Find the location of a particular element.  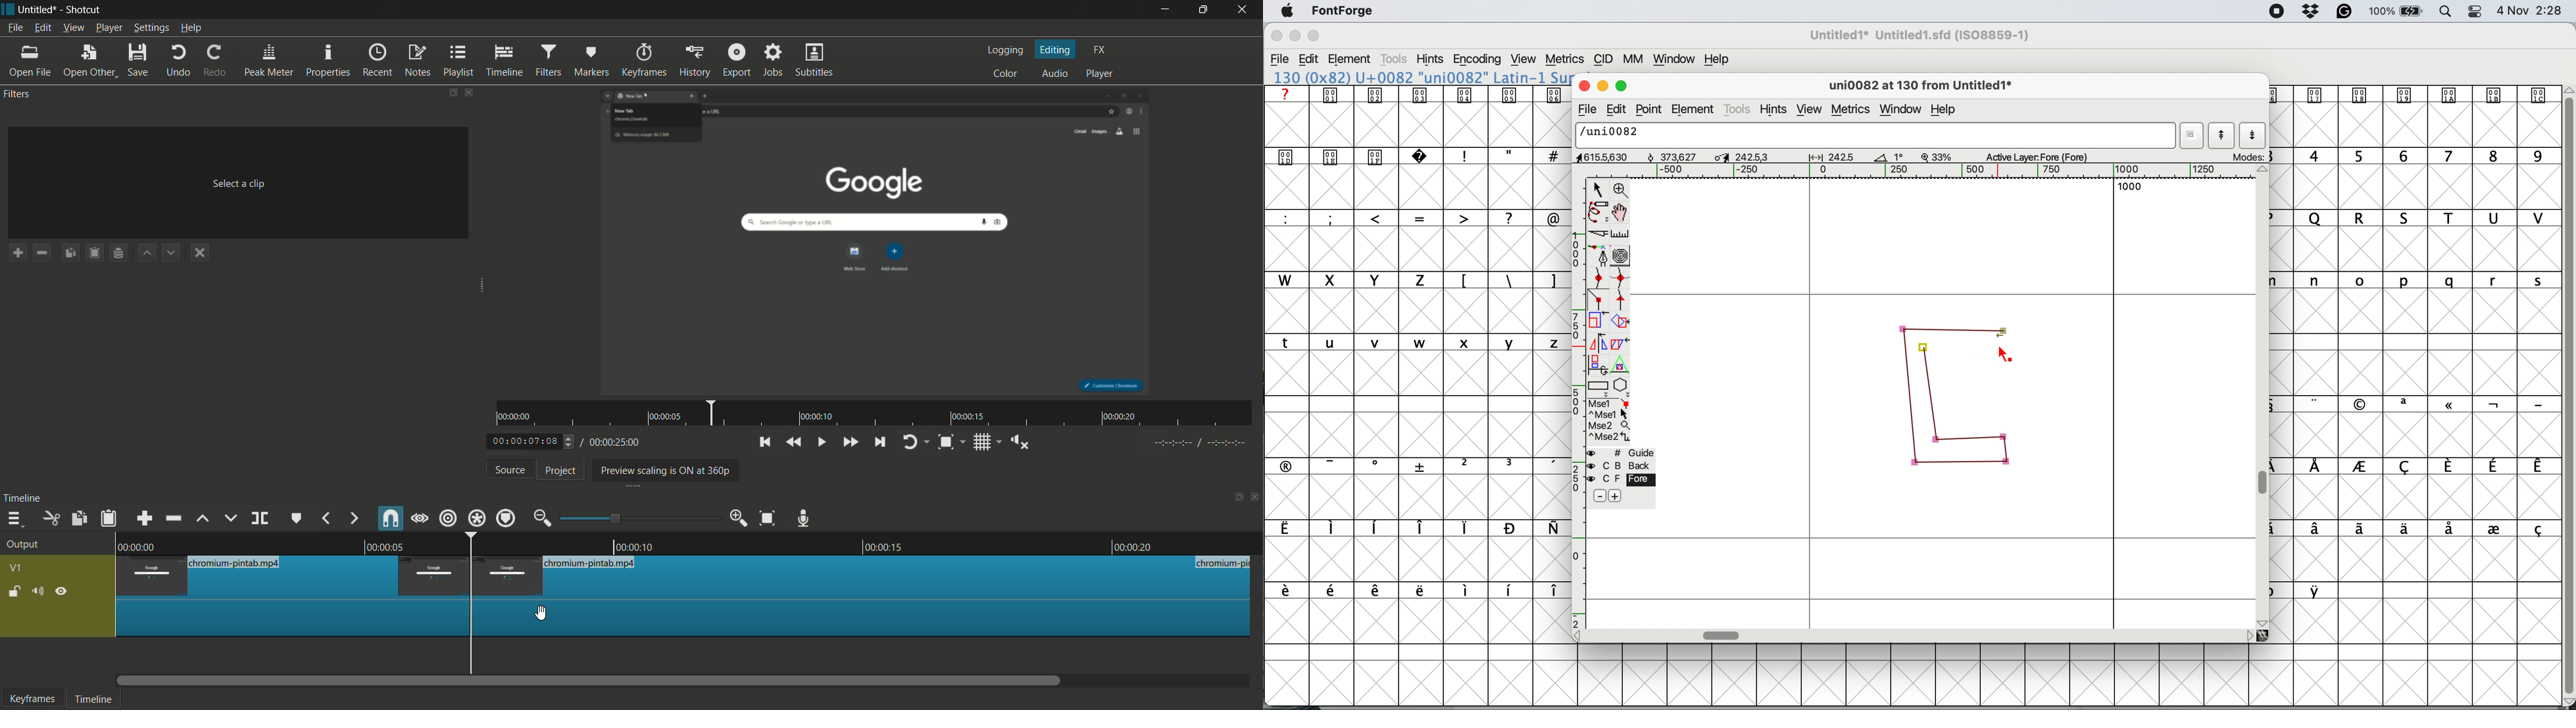

redo is located at coordinates (215, 60).